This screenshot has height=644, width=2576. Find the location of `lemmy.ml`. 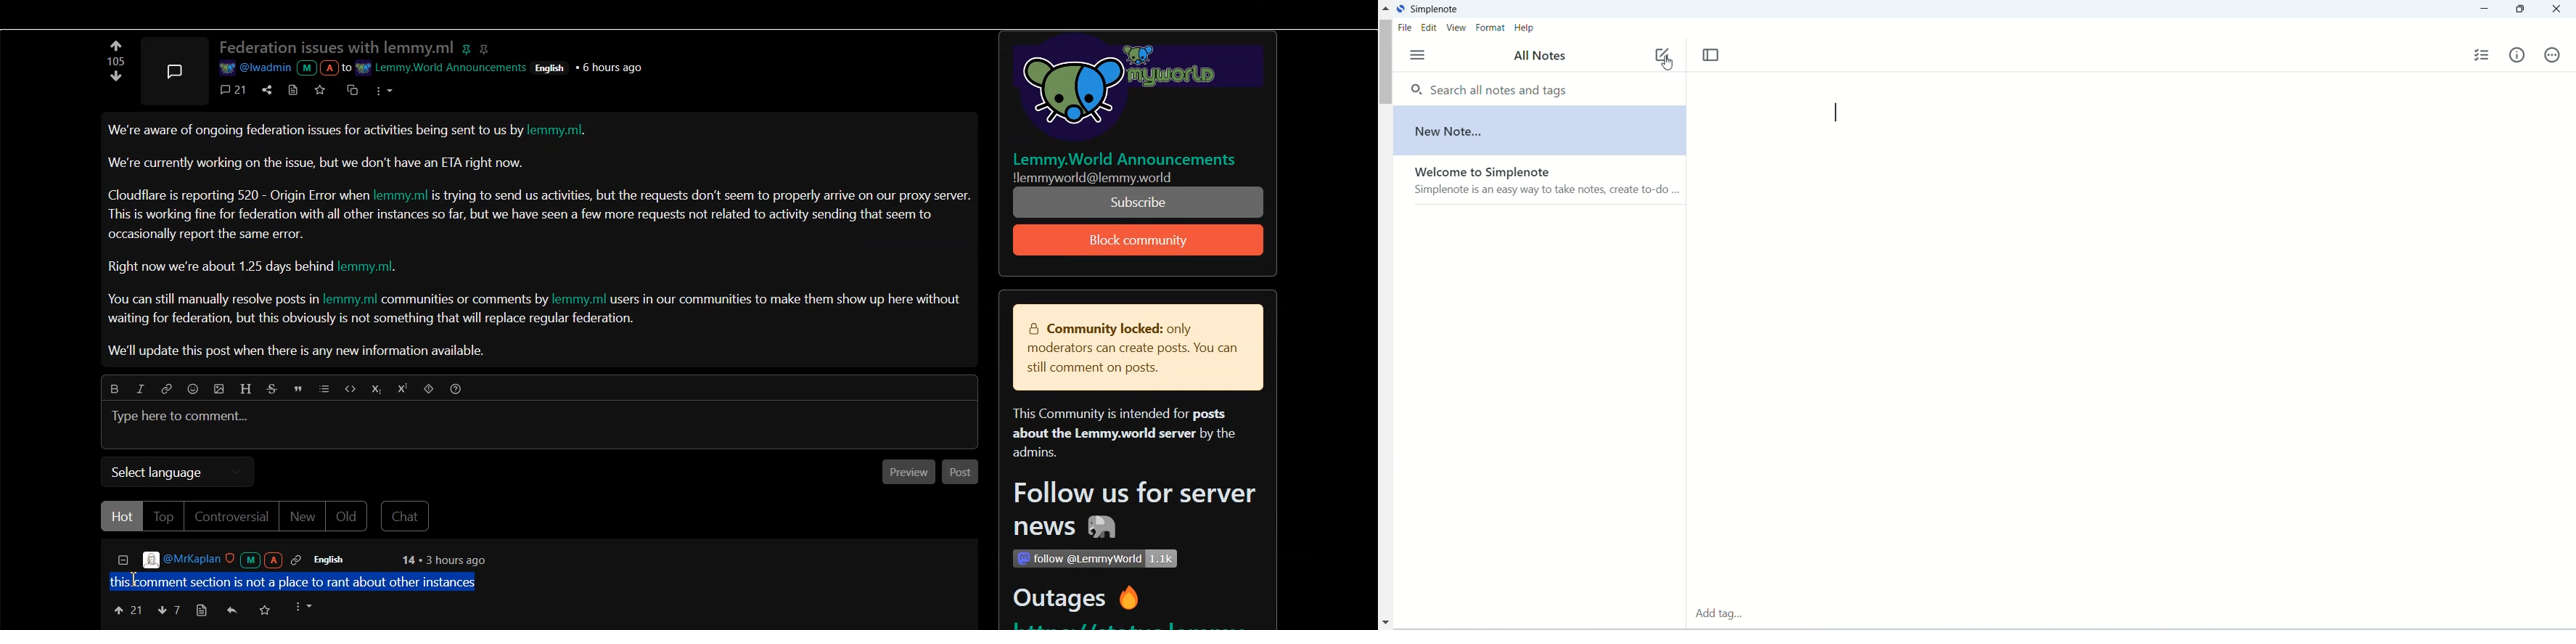

lemmy.ml is located at coordinates (581, 299).